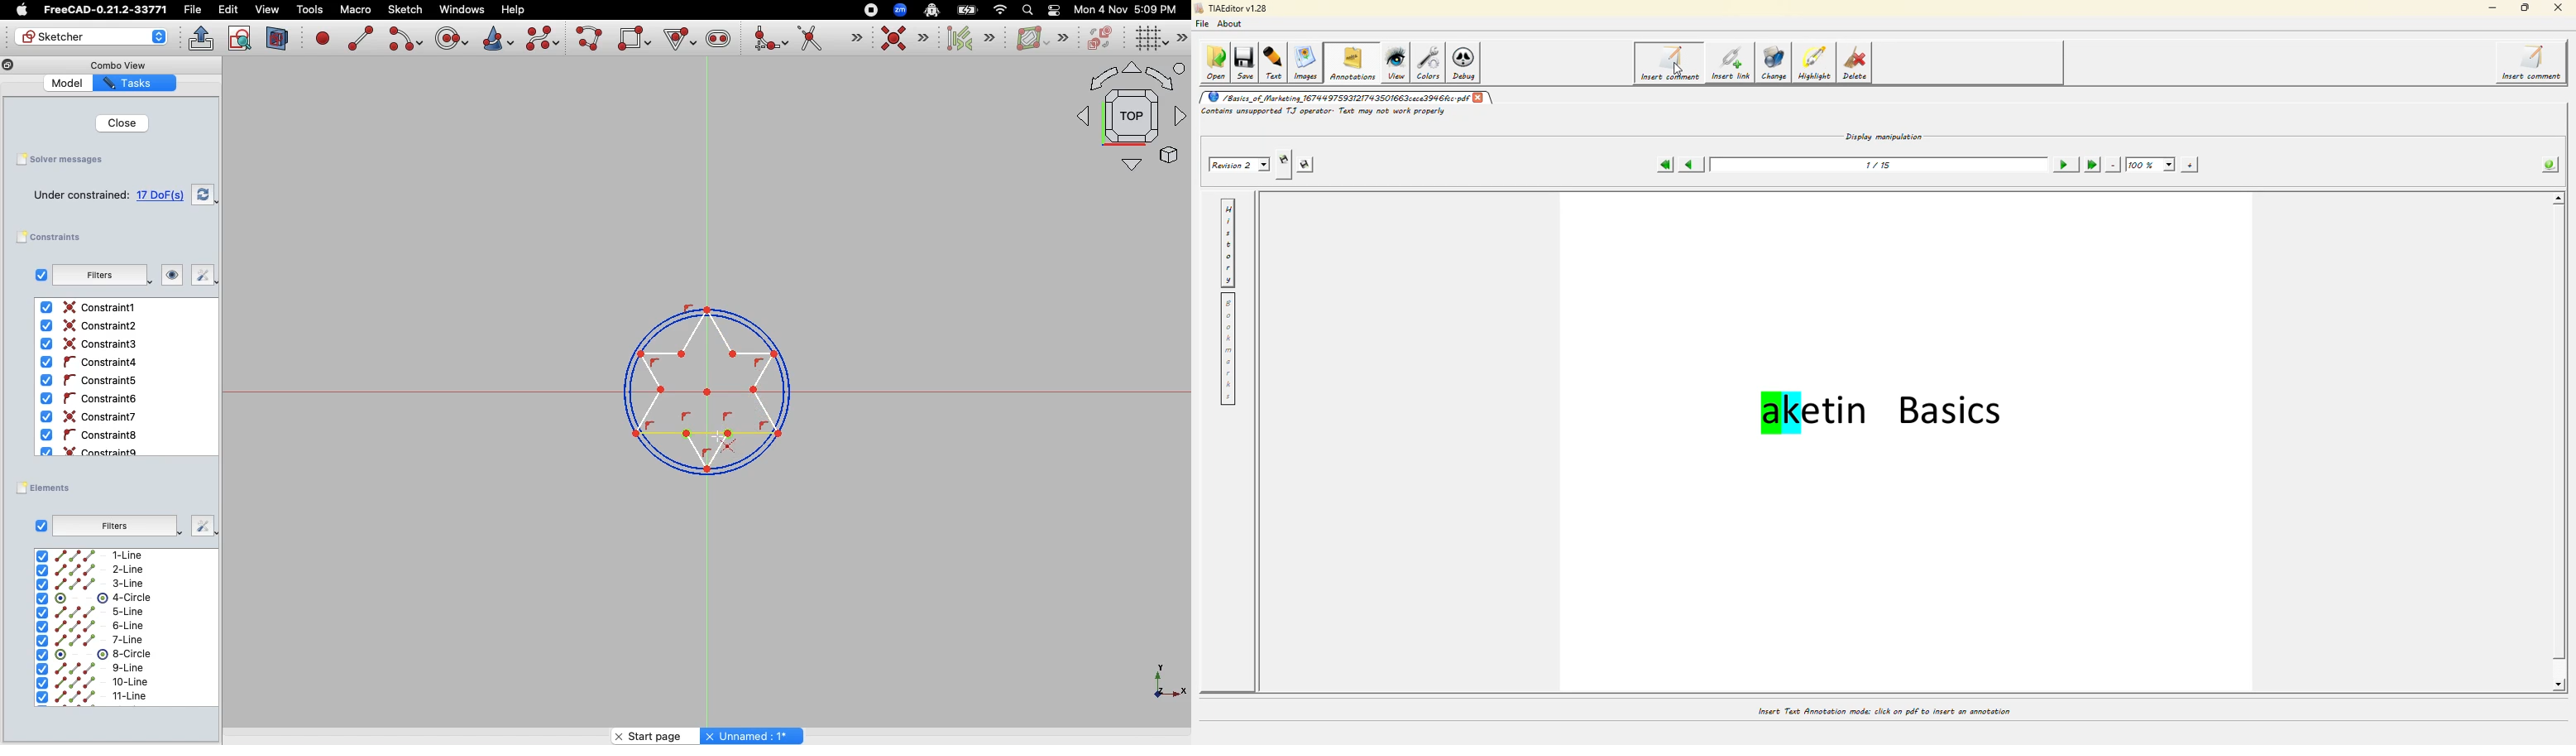  Describe the element at coordinates (91, 696) in the screenshot. I see `11-line` at that location.